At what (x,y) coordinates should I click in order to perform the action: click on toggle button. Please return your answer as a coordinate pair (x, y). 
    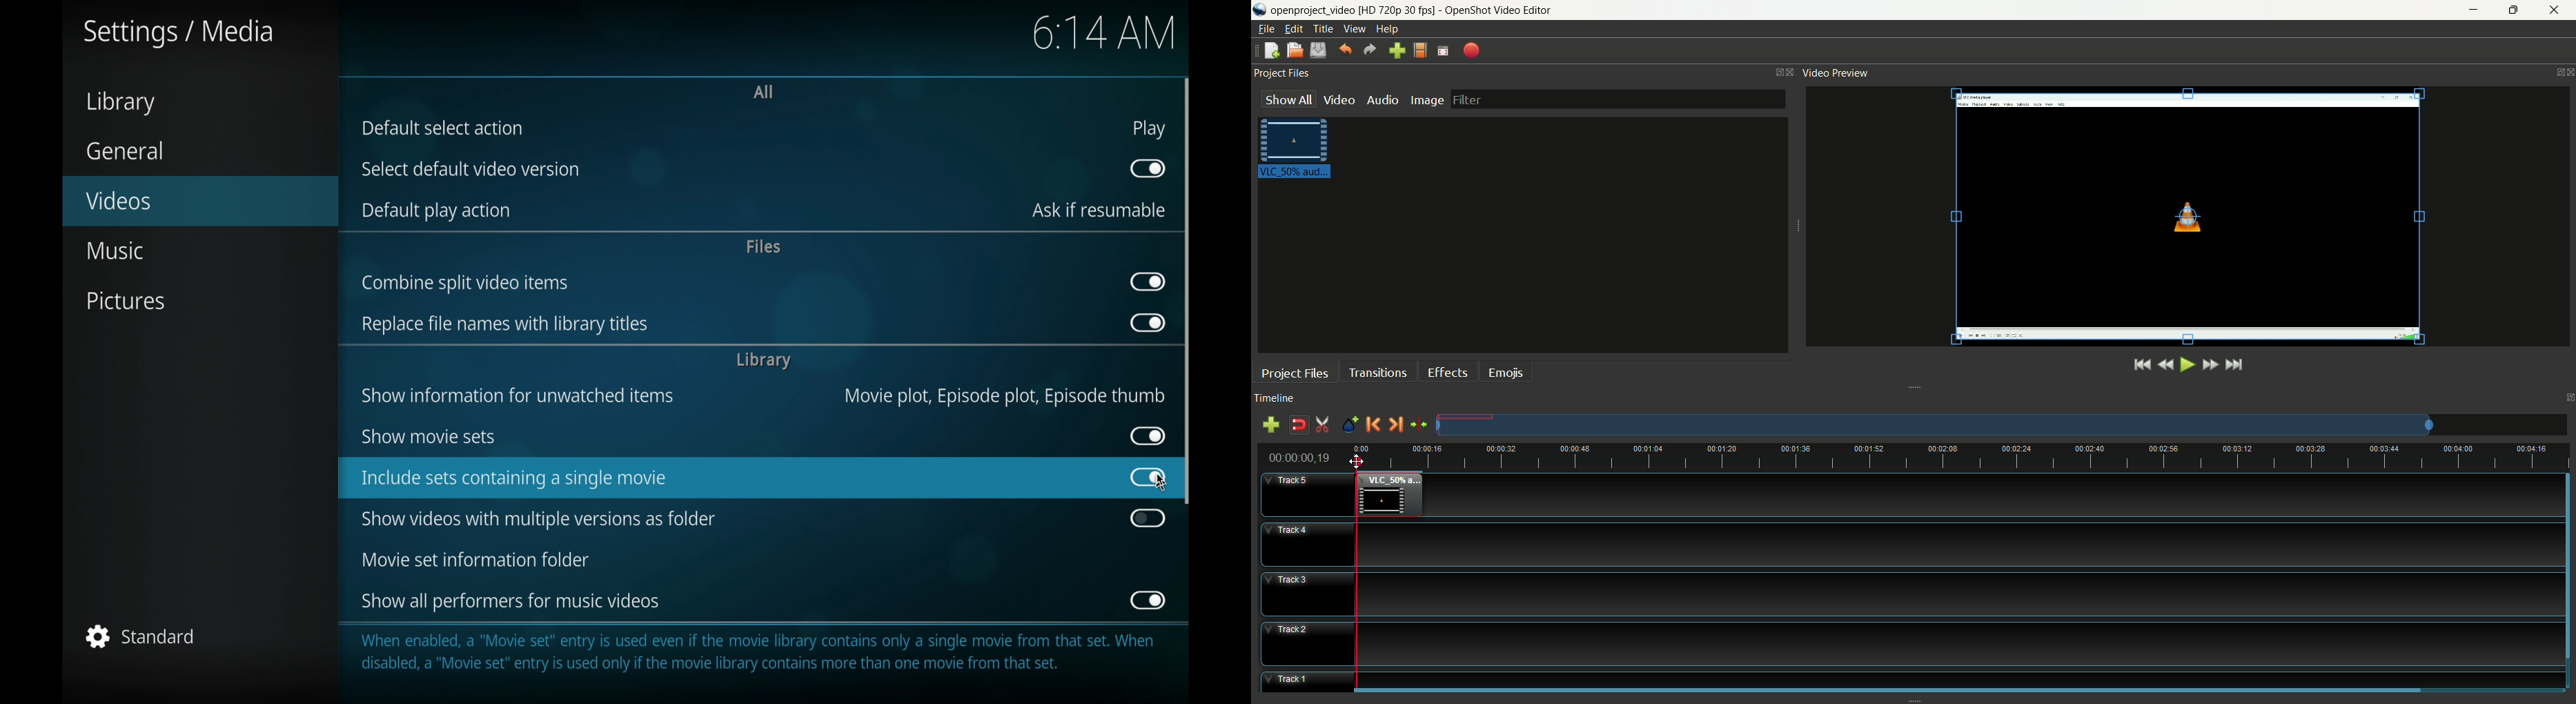
    Looking at the image, I should click on (1147, 323).